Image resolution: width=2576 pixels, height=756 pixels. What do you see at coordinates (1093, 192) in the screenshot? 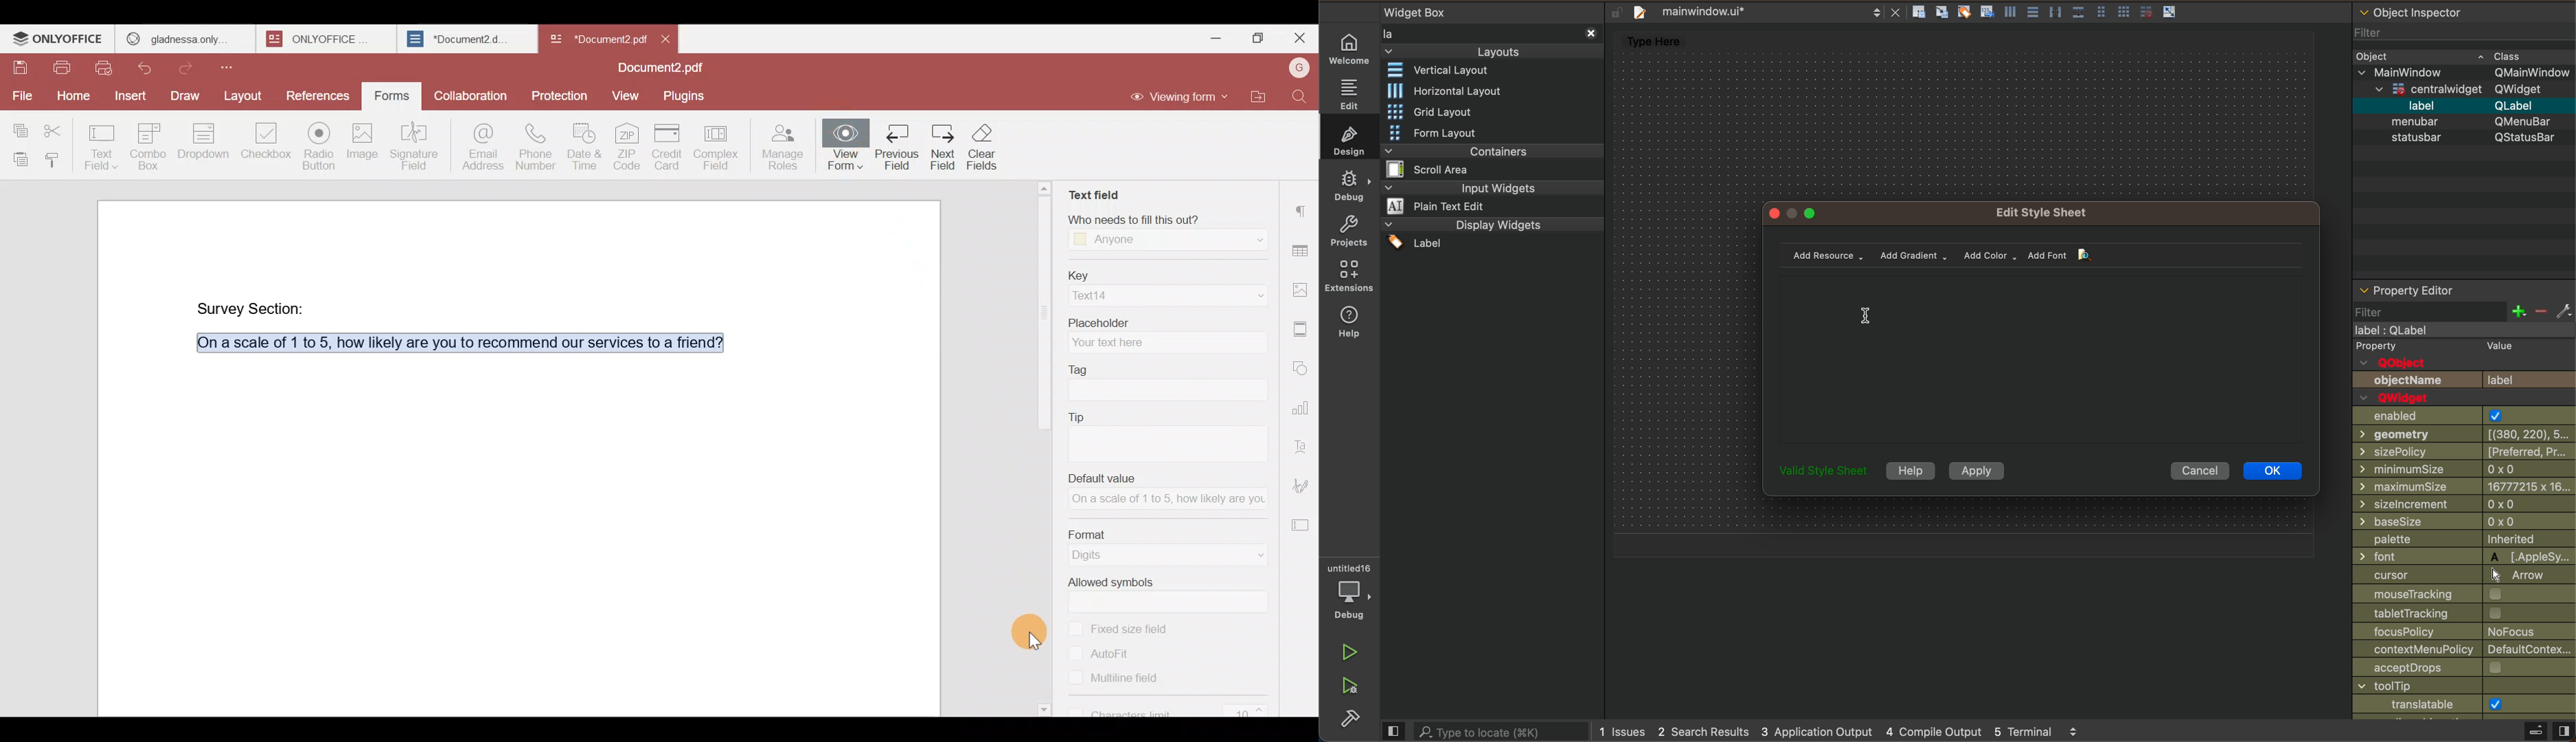
I see `Text field` at bounding box center [1093, 192].